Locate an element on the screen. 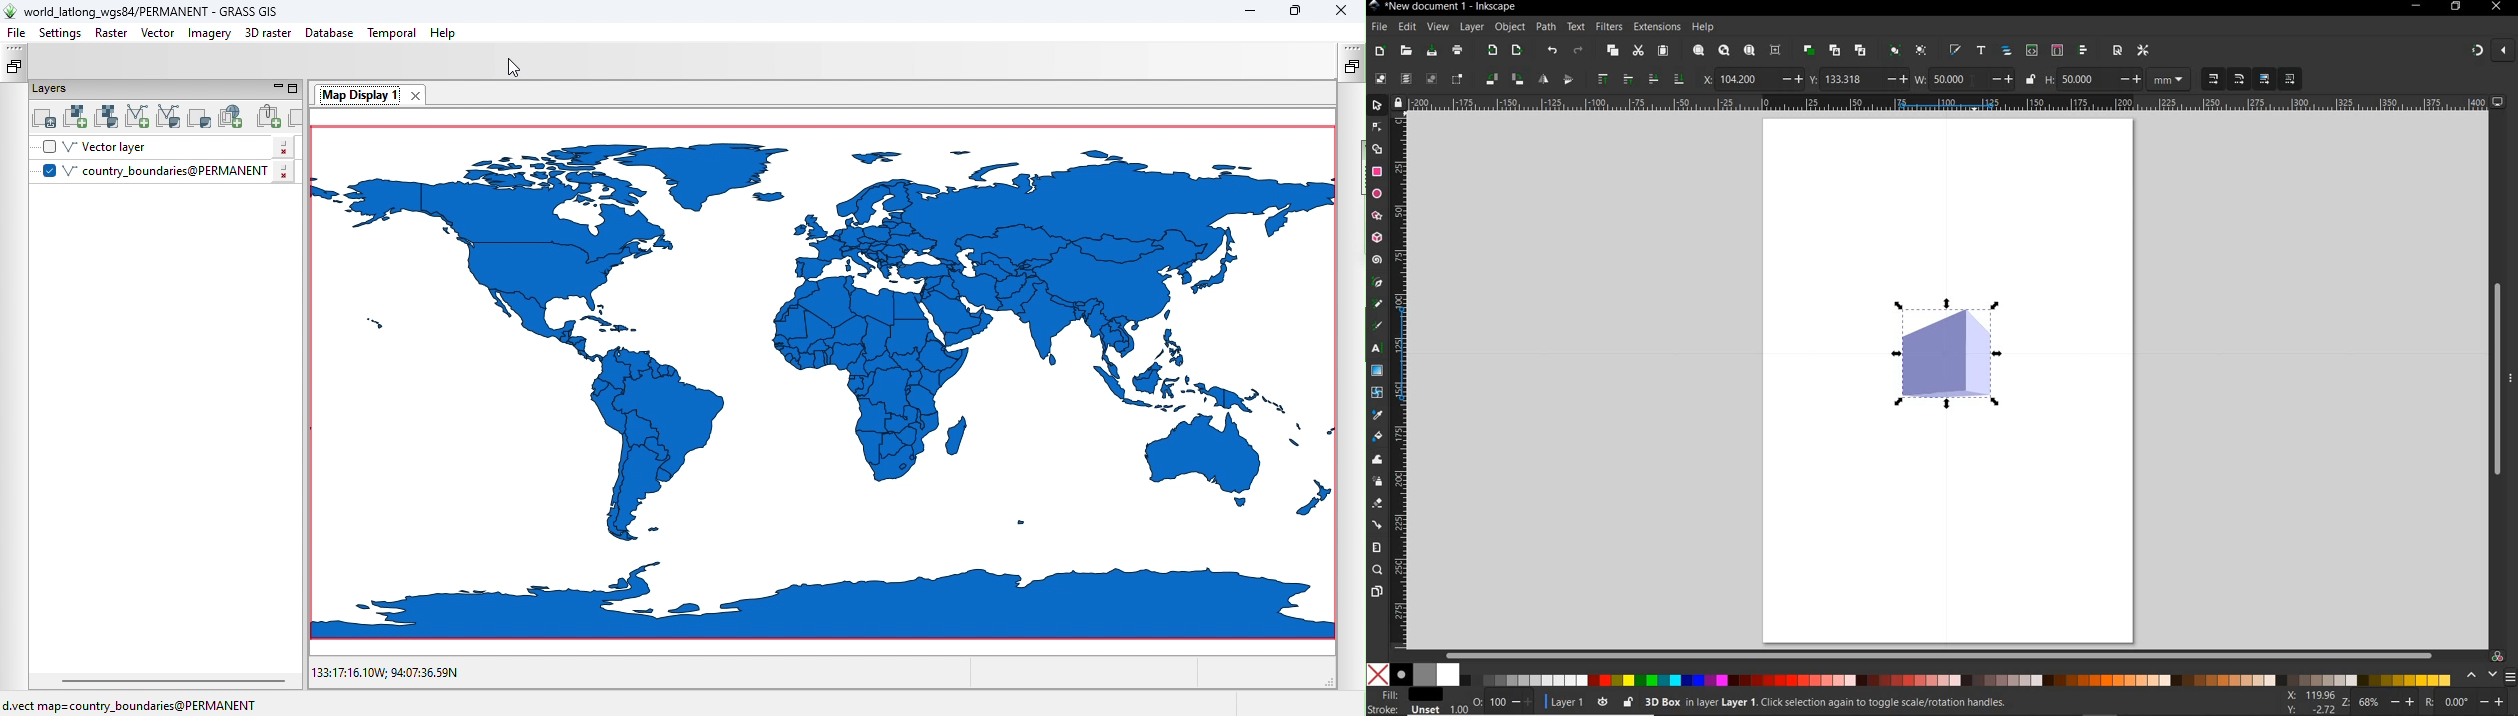 This screenshot has width=2520, height=728. tweak tool is located at coordinates (1377, 460).